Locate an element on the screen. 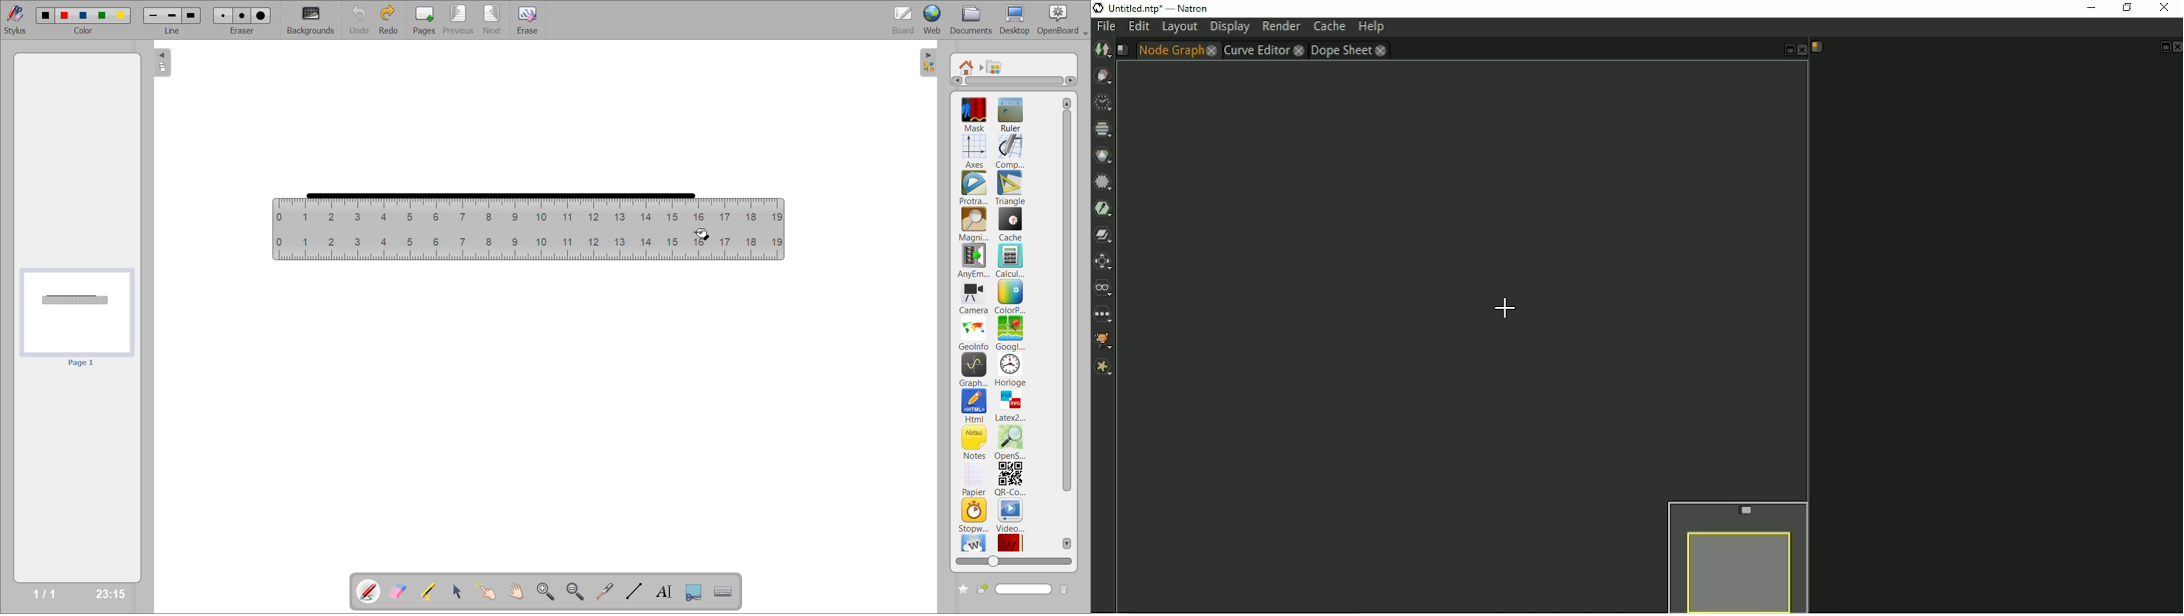 The height and width of the screenshot is (616, 2184). zoom in is located at coordinates (548, 591).